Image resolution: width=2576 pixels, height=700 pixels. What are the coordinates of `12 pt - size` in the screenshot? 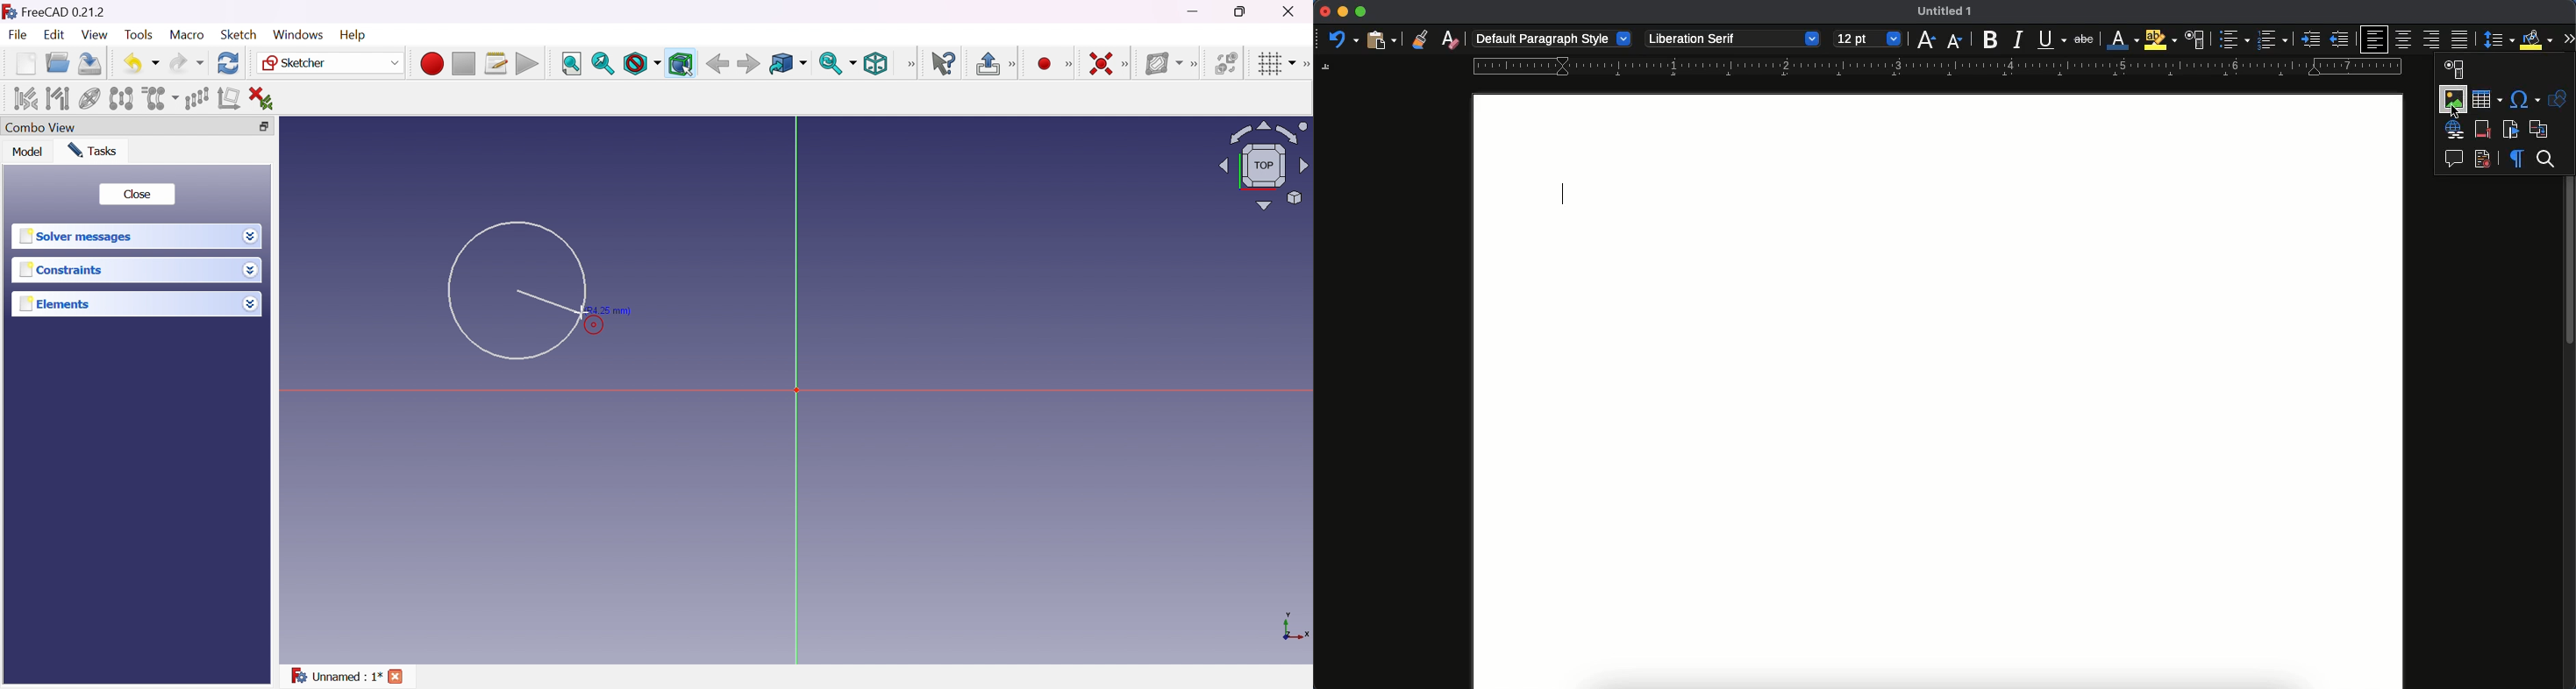 It's located at (1867, 40).